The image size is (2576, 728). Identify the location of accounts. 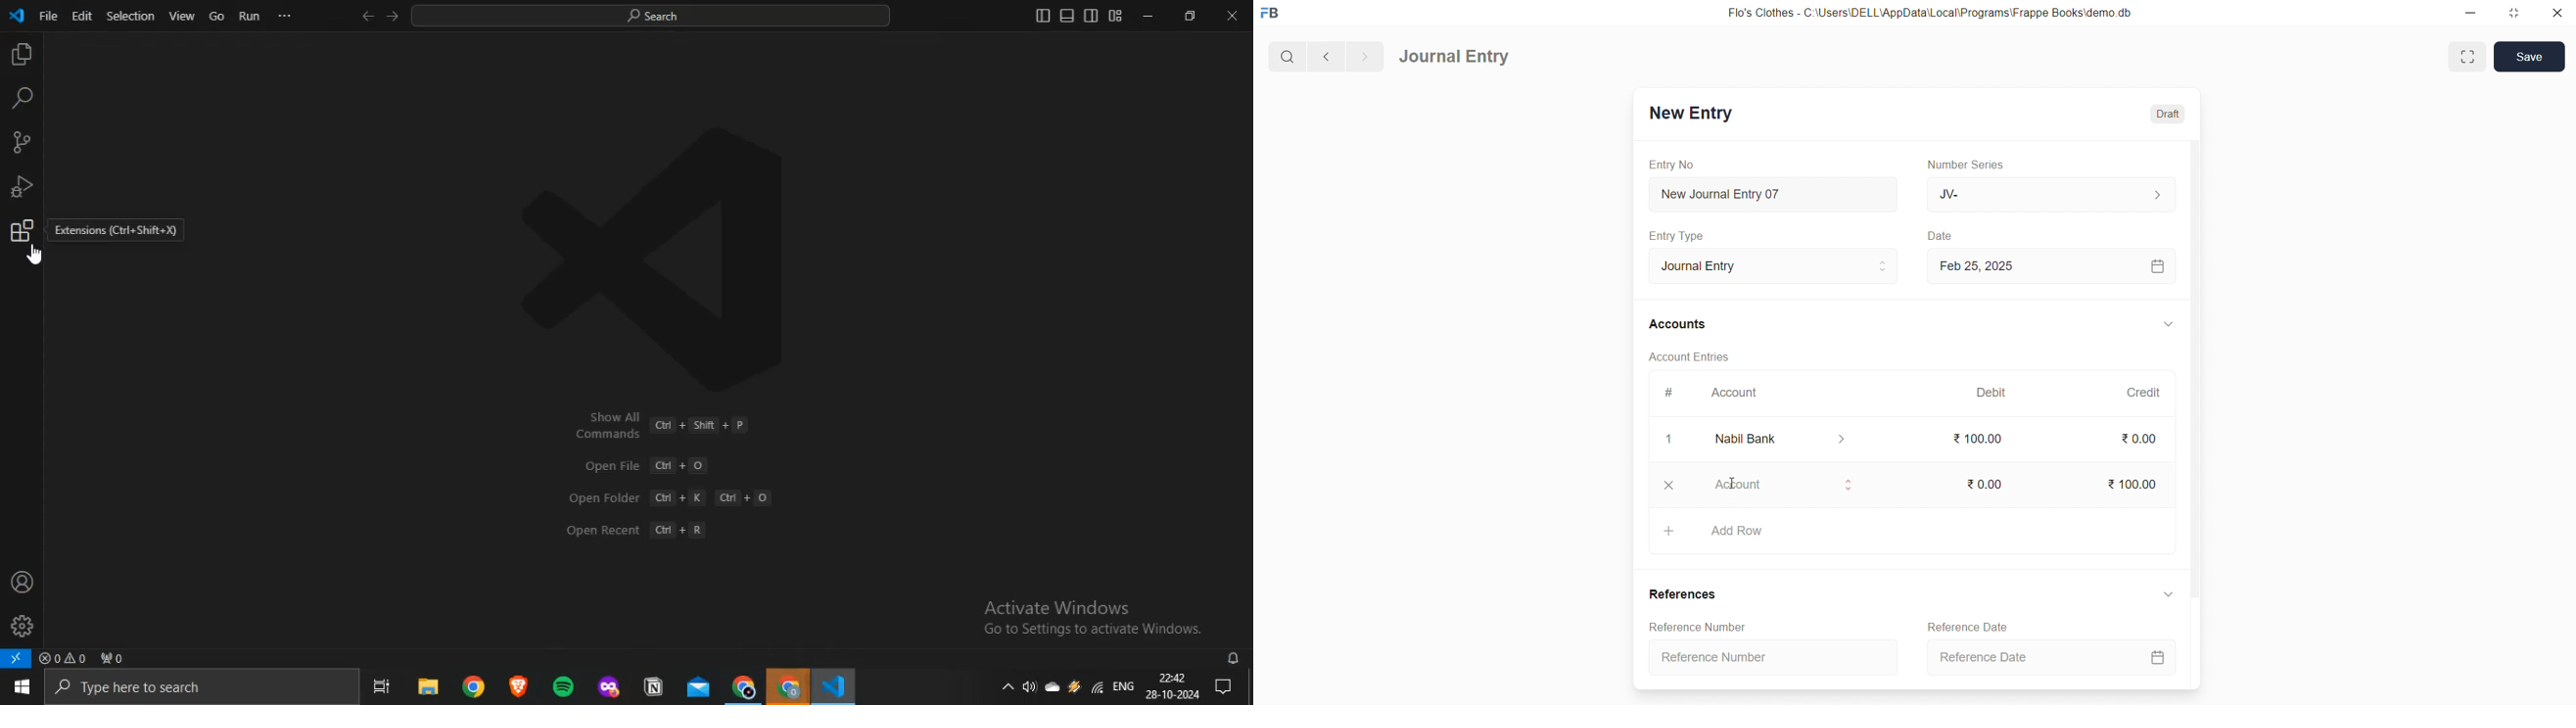
(23, 582).